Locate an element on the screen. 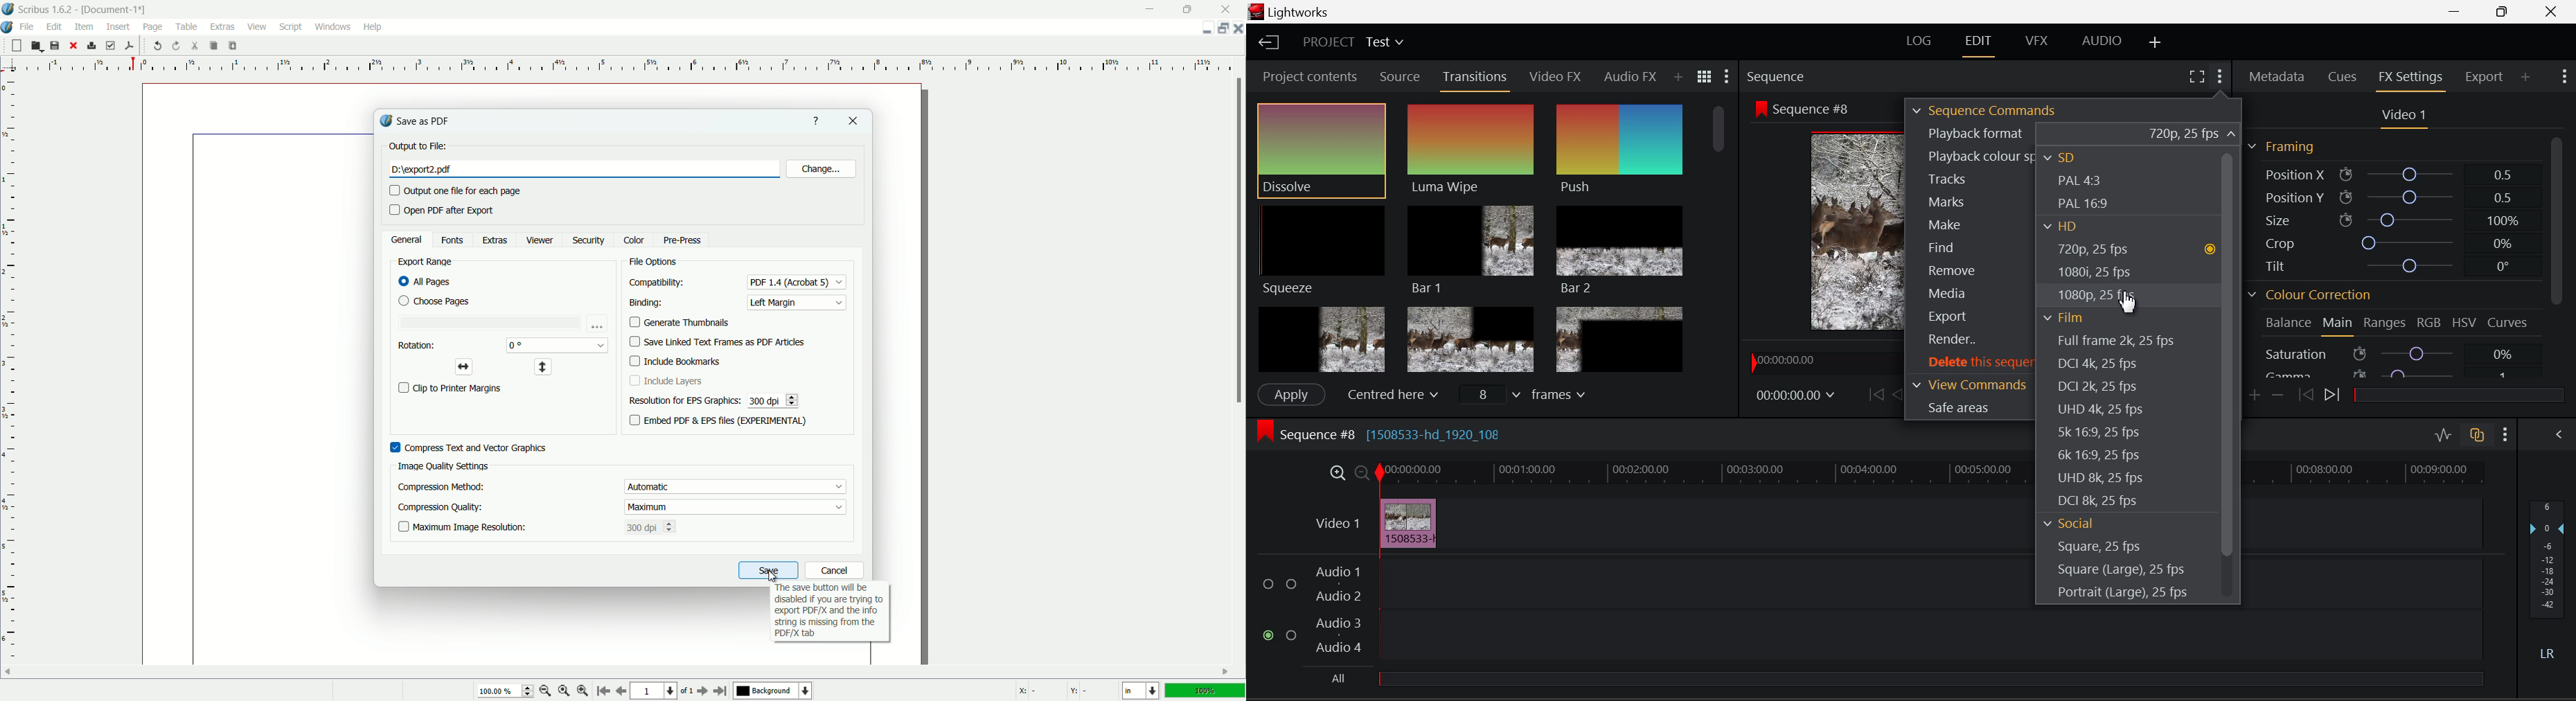 Image resolution: width=2576 pixels, height=728 pixels. Safe areas is located at coordinates (1970, 408).